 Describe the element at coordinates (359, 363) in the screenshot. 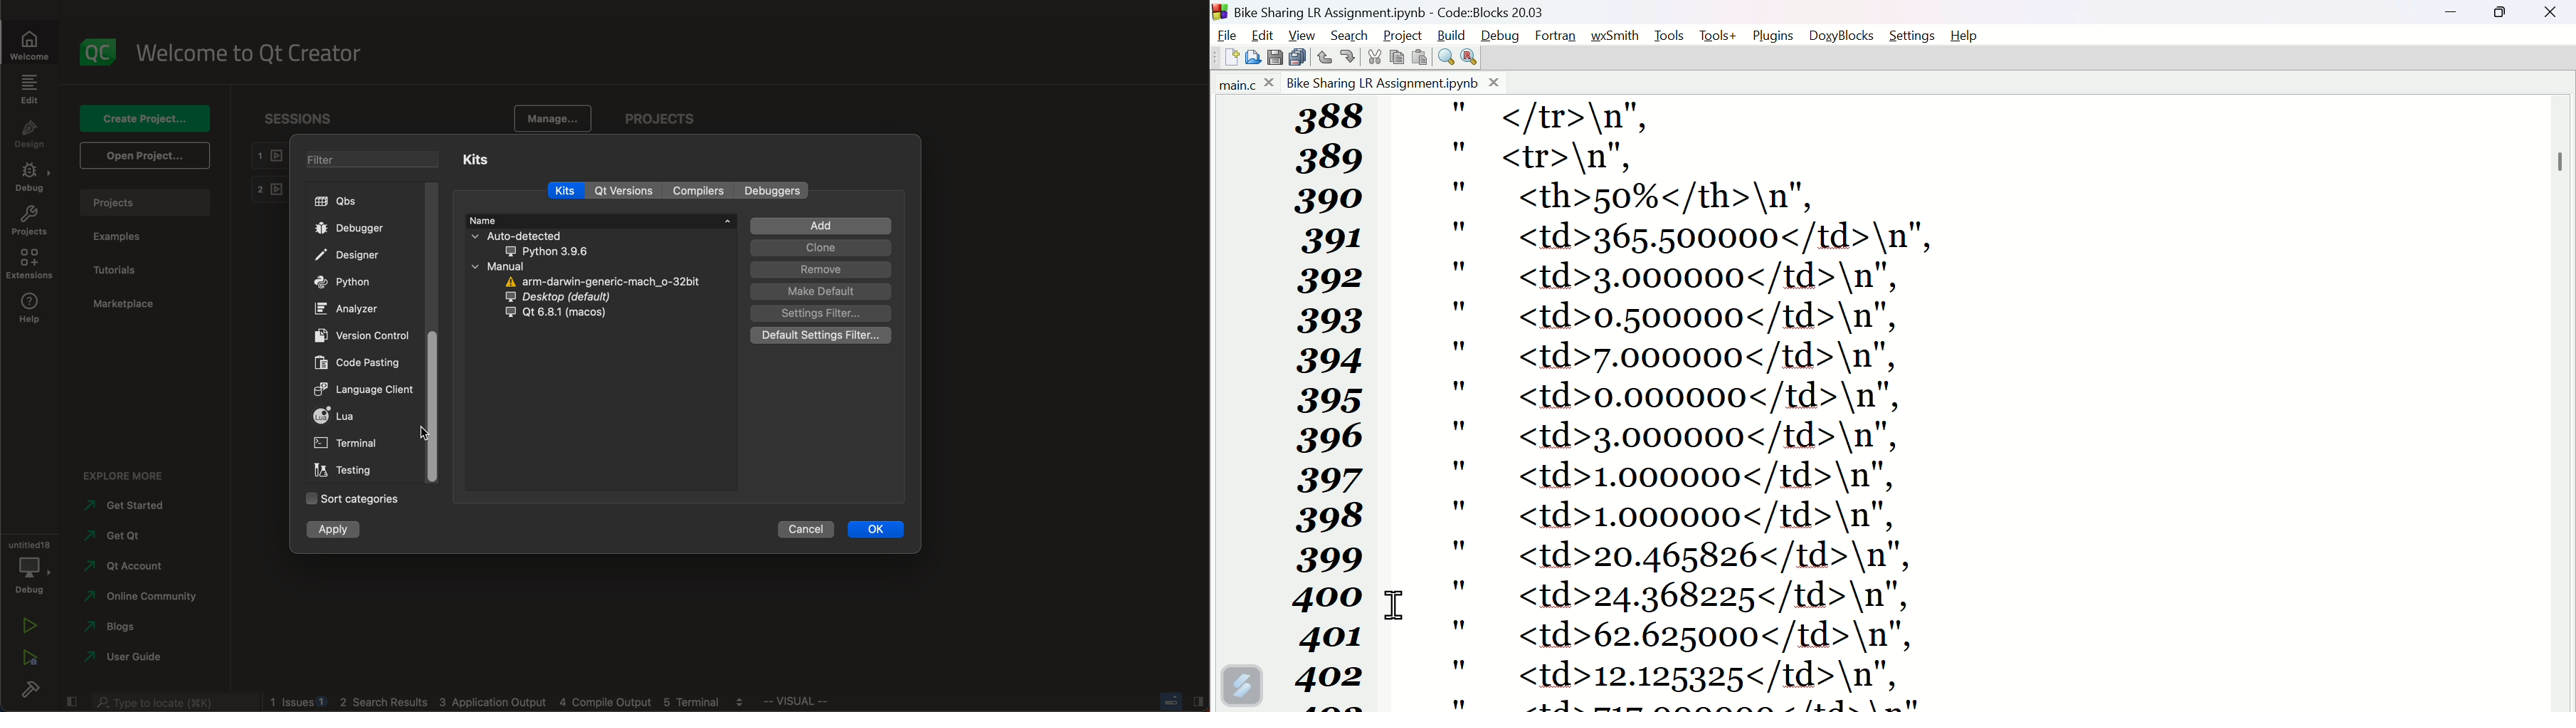

I see `code` at that location.